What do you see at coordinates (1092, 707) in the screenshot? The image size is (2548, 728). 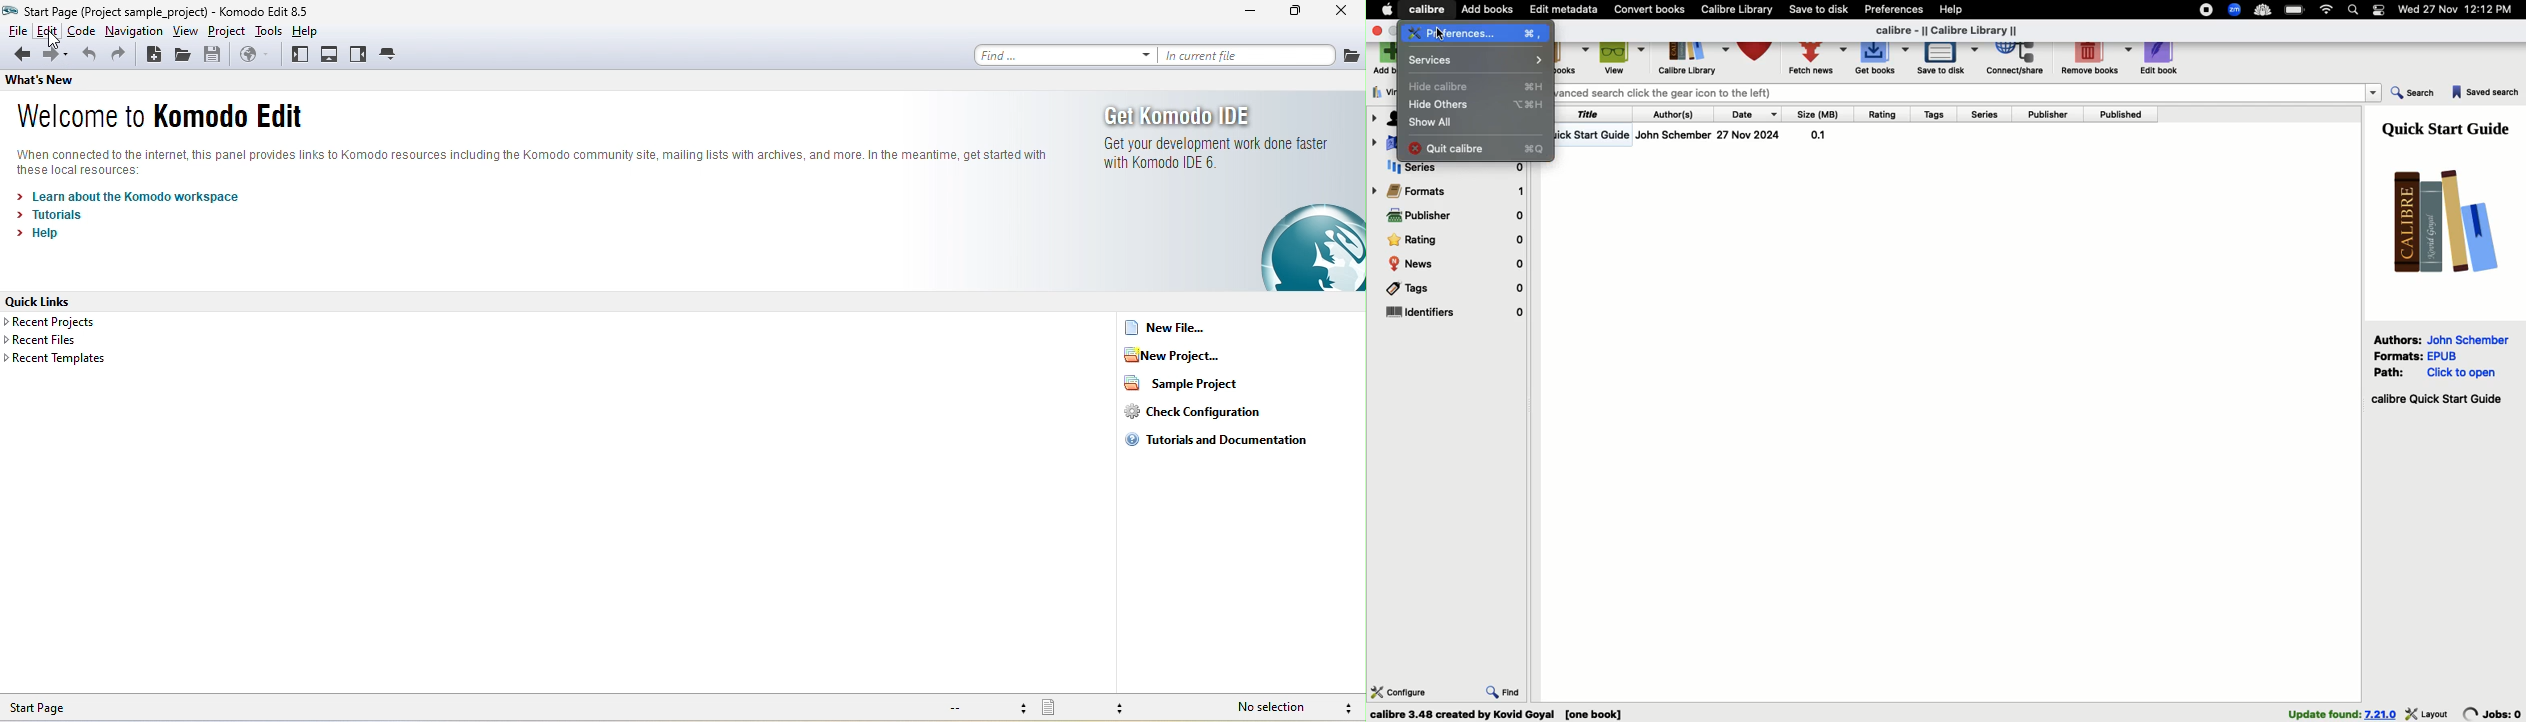 I see `file type` at bounding box center [1092, 707].